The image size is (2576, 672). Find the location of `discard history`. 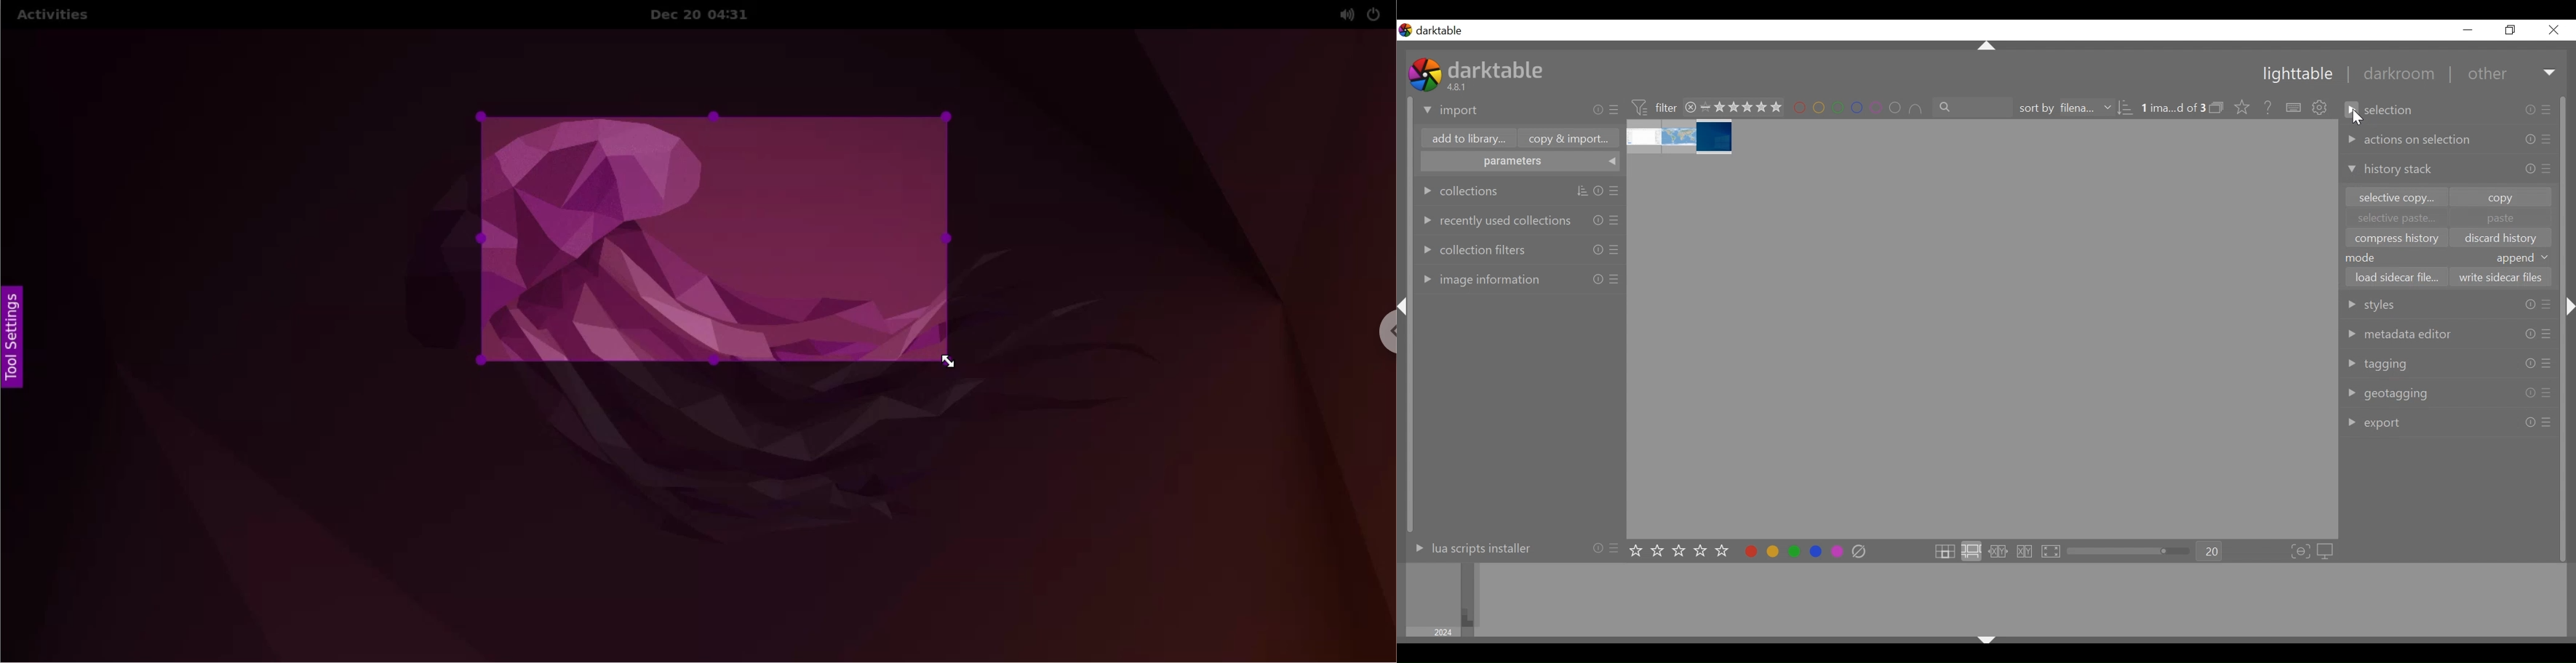

discard history is located at coordinates (2502, 239).